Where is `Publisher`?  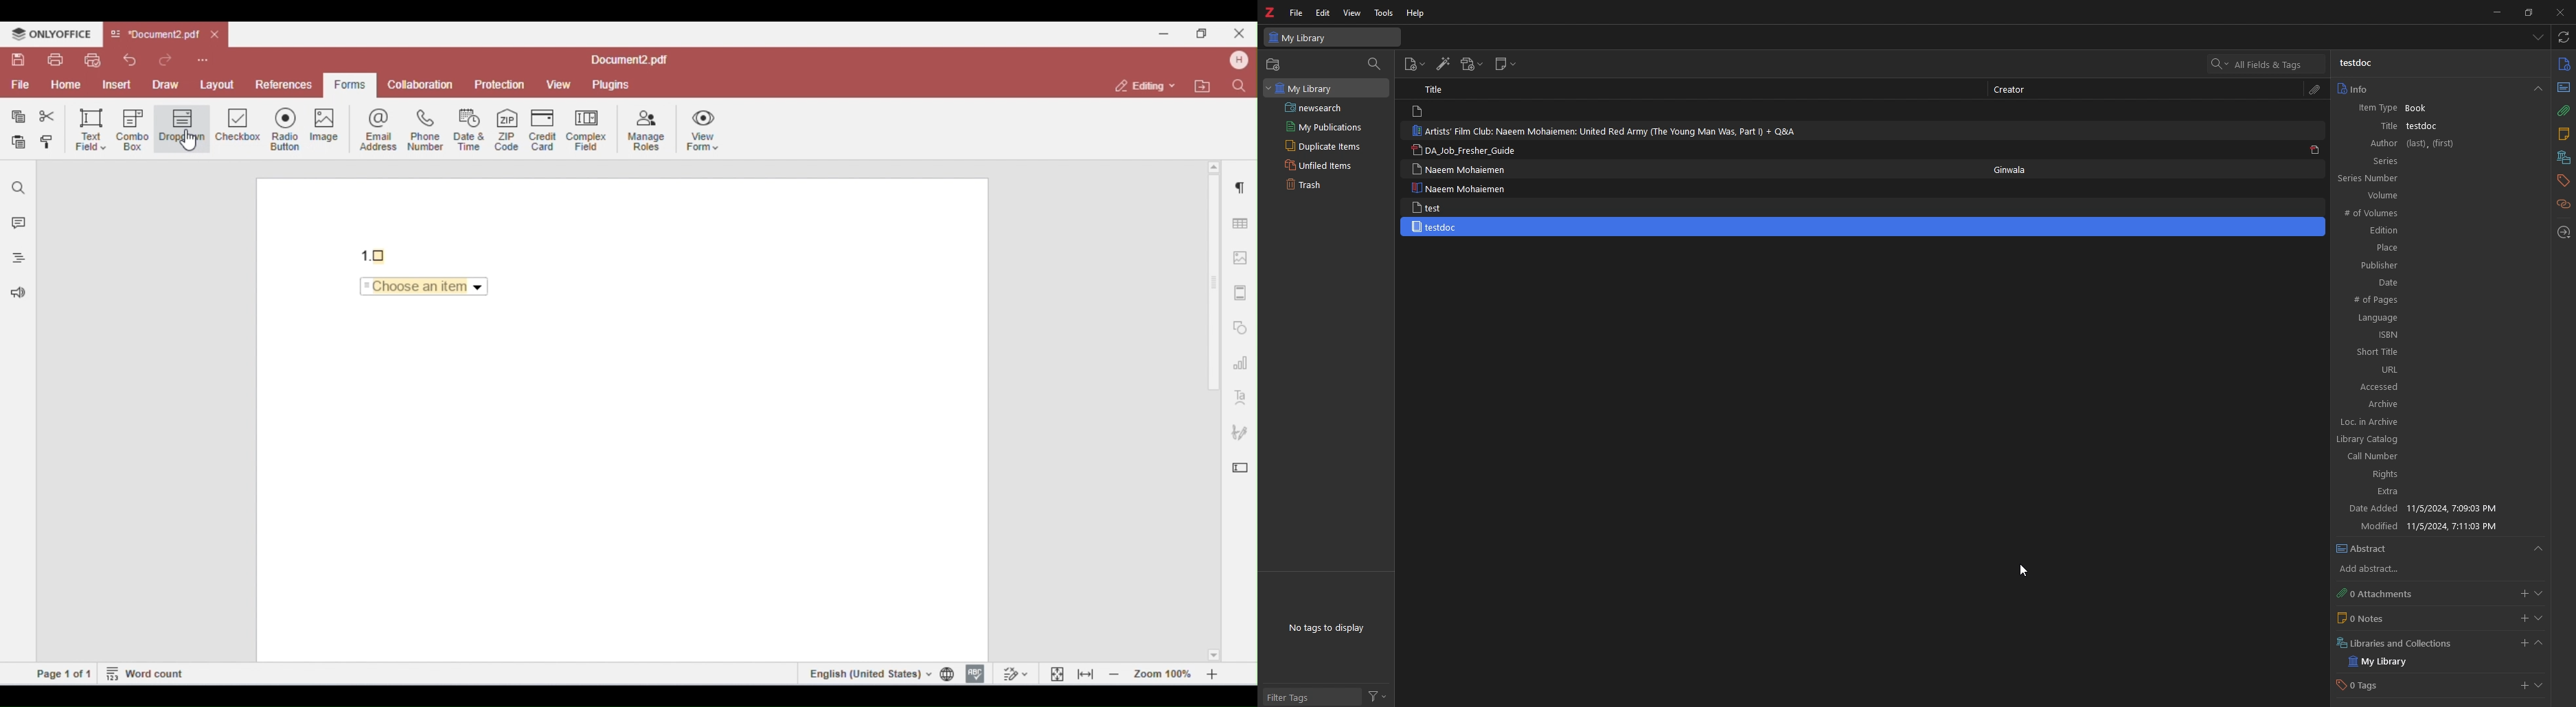
Publisher is located at coordinates (2430, 264).